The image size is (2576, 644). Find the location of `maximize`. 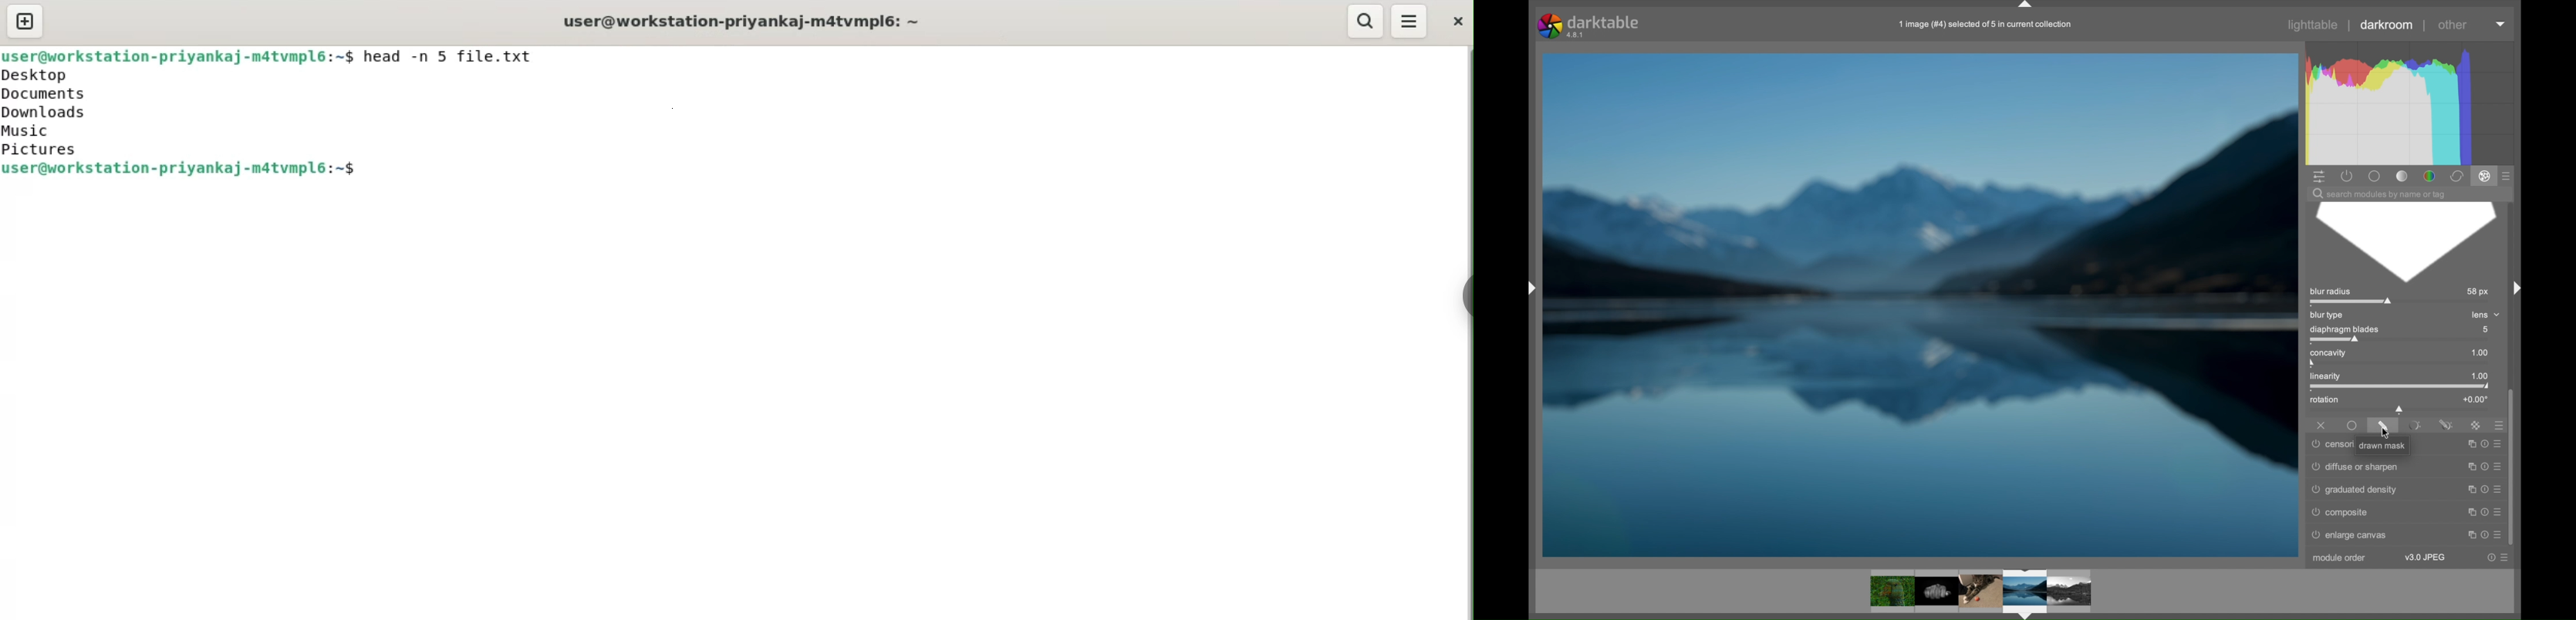

maximize is located at coordinates (2469, 533).